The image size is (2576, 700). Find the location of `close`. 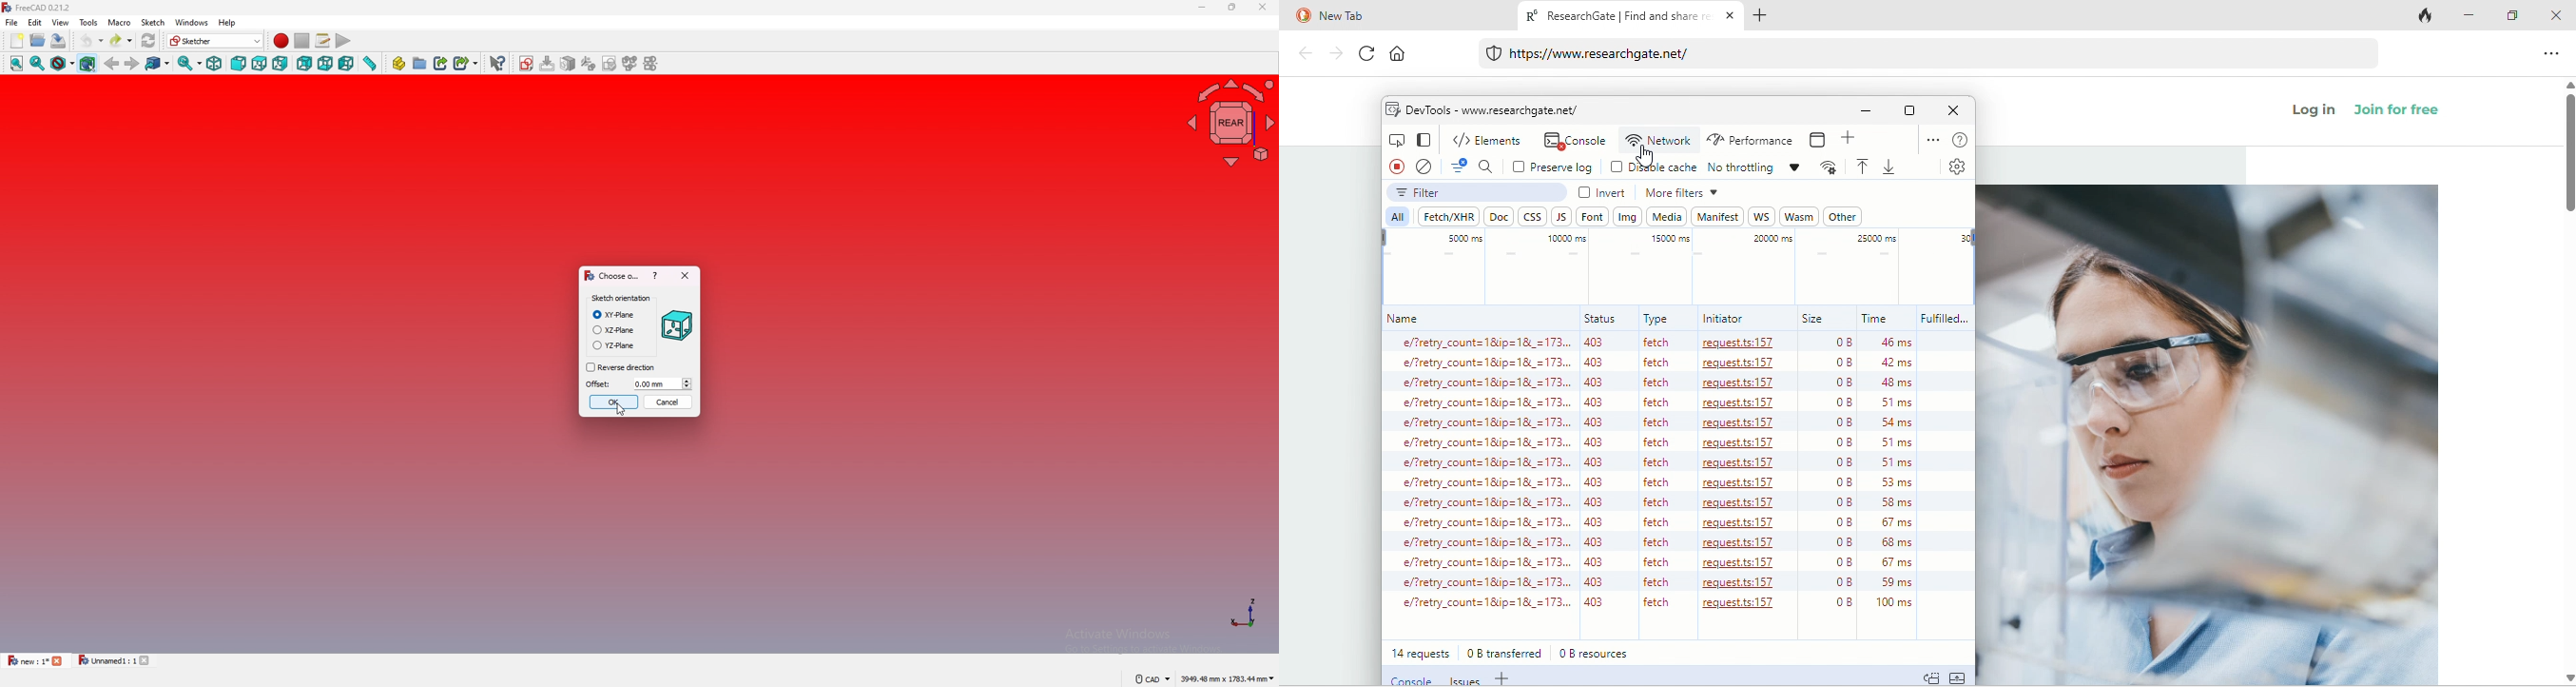

close is located at coordinates (59, 660).